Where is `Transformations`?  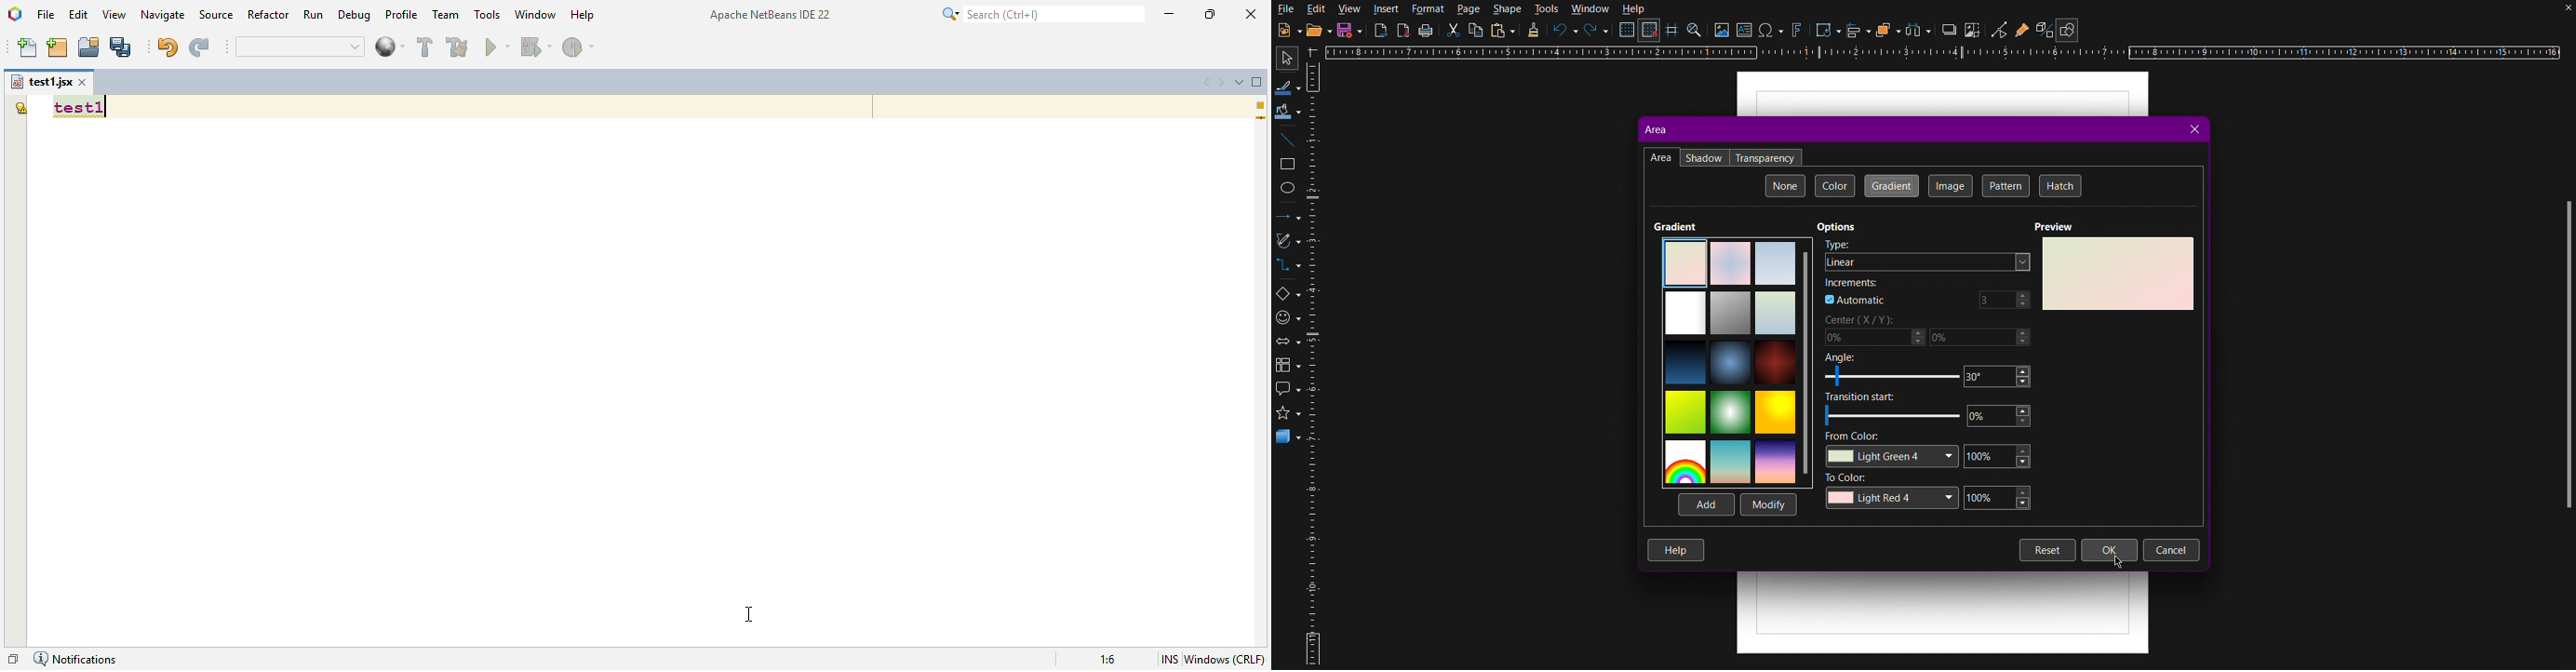 Transformations is located at coordinates (1825, 30).